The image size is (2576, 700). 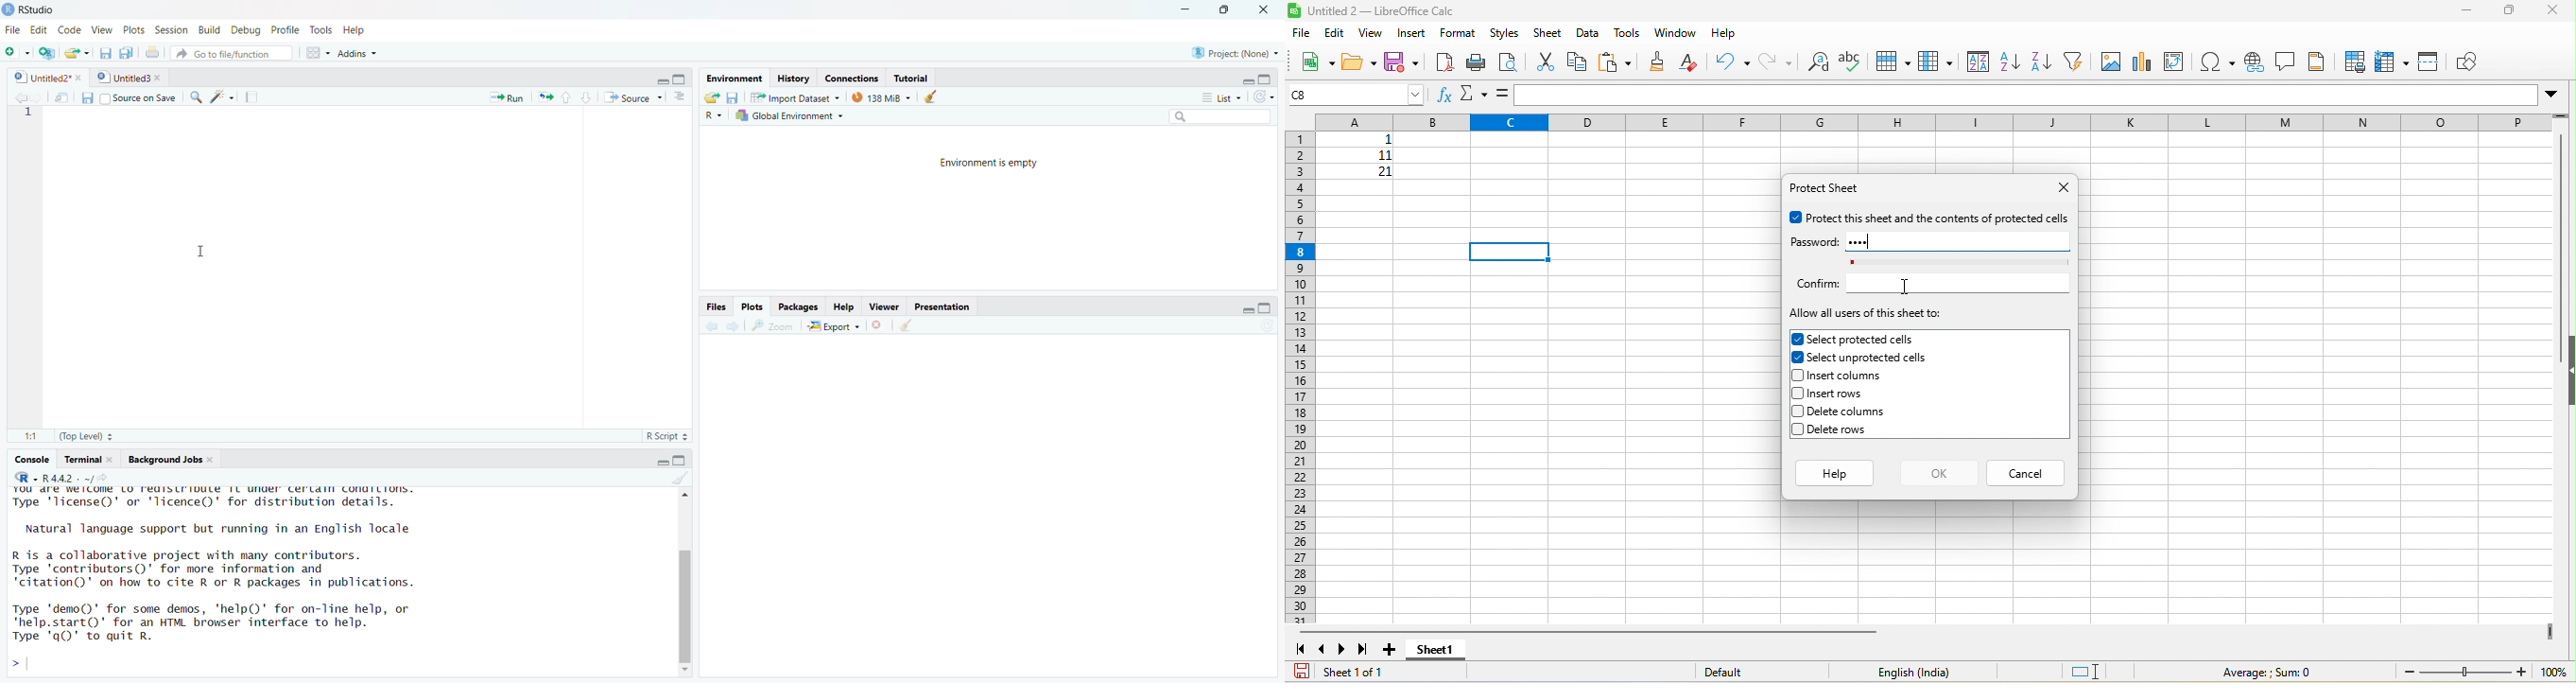 What do you see at coordinates (1357, 94) in the screenshot?
I see `selected cell number` at bounding box center [1357, 94].